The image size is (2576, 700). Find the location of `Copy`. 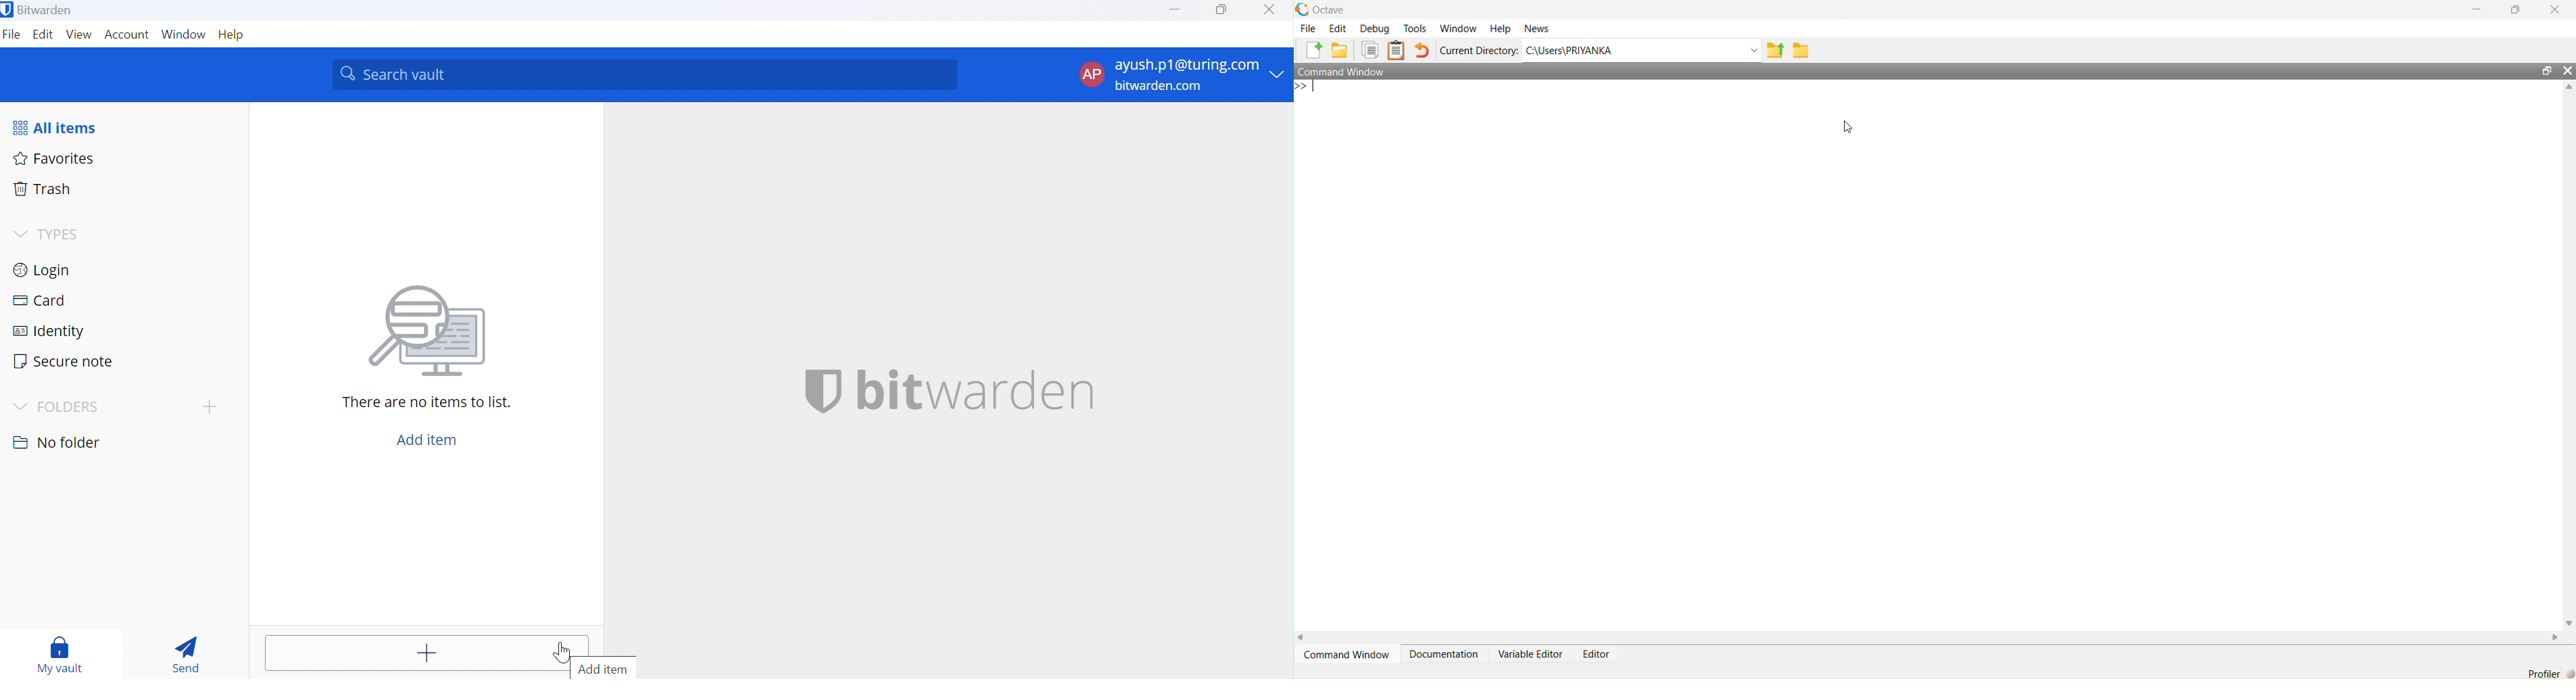

Copy is located at coordinates (1370, 49).